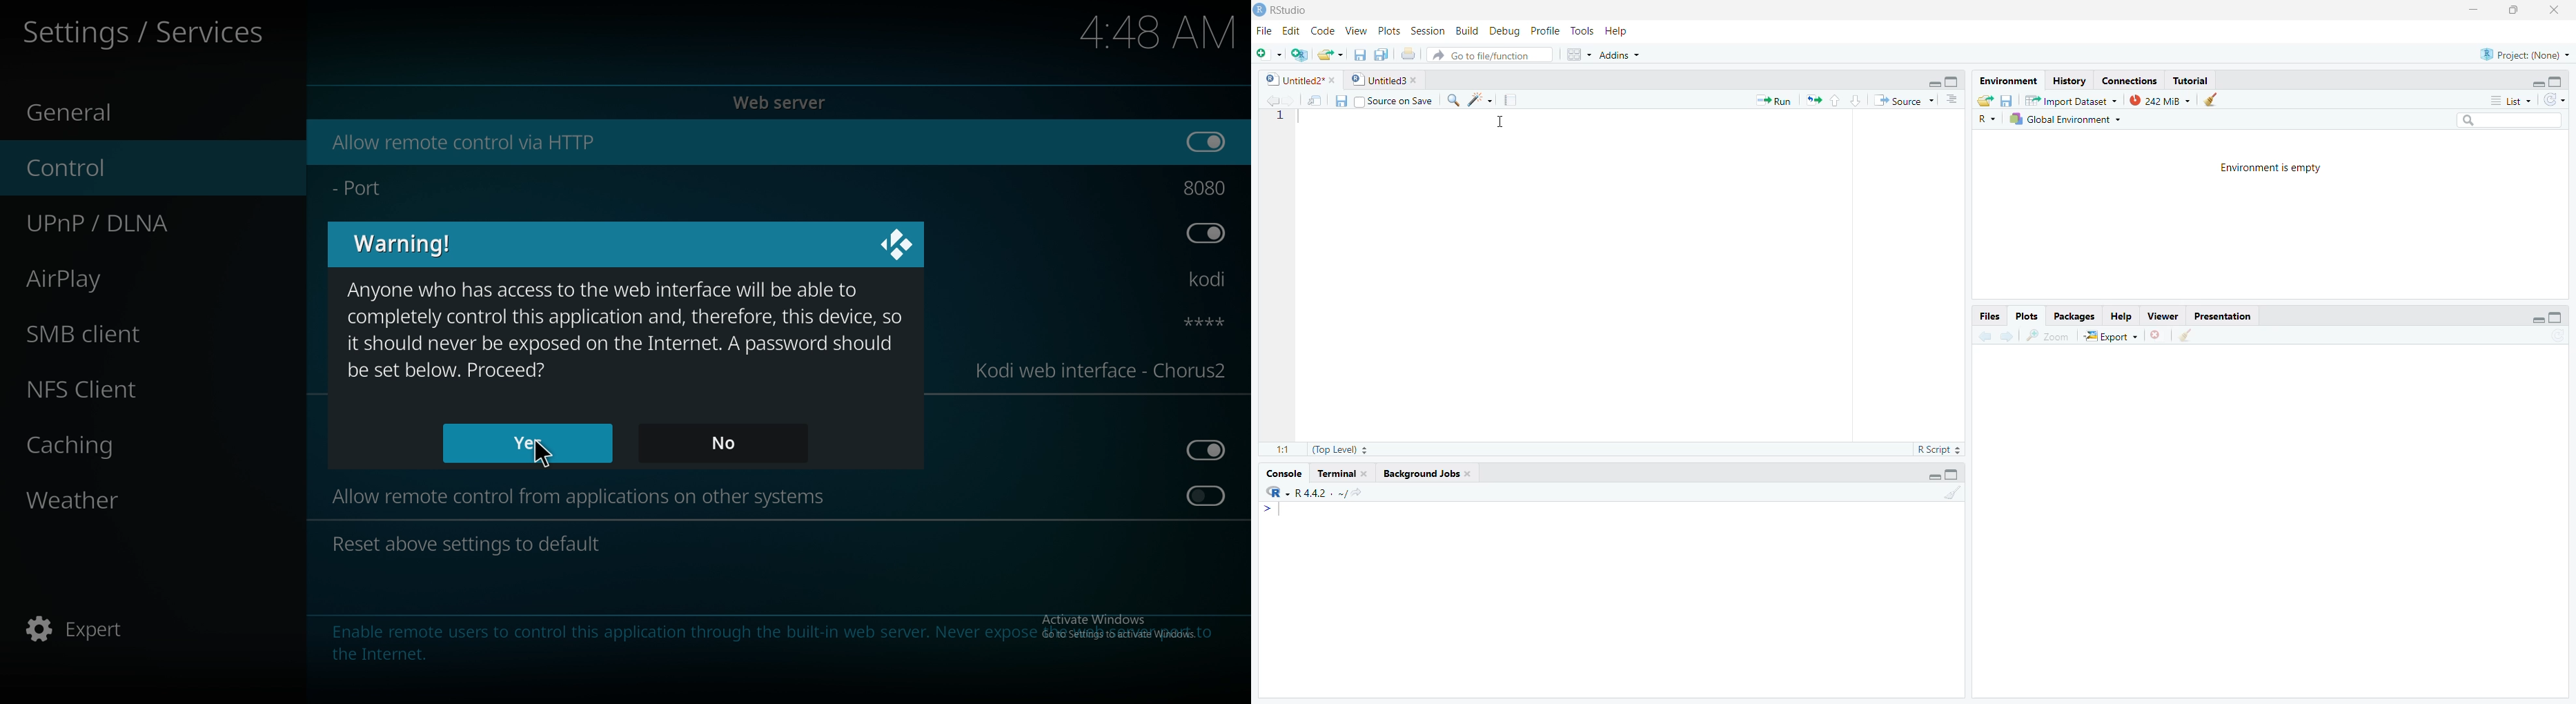  Describe the element at coordinates (1582, 30) in the screenshot. I see `Tools` at that location.